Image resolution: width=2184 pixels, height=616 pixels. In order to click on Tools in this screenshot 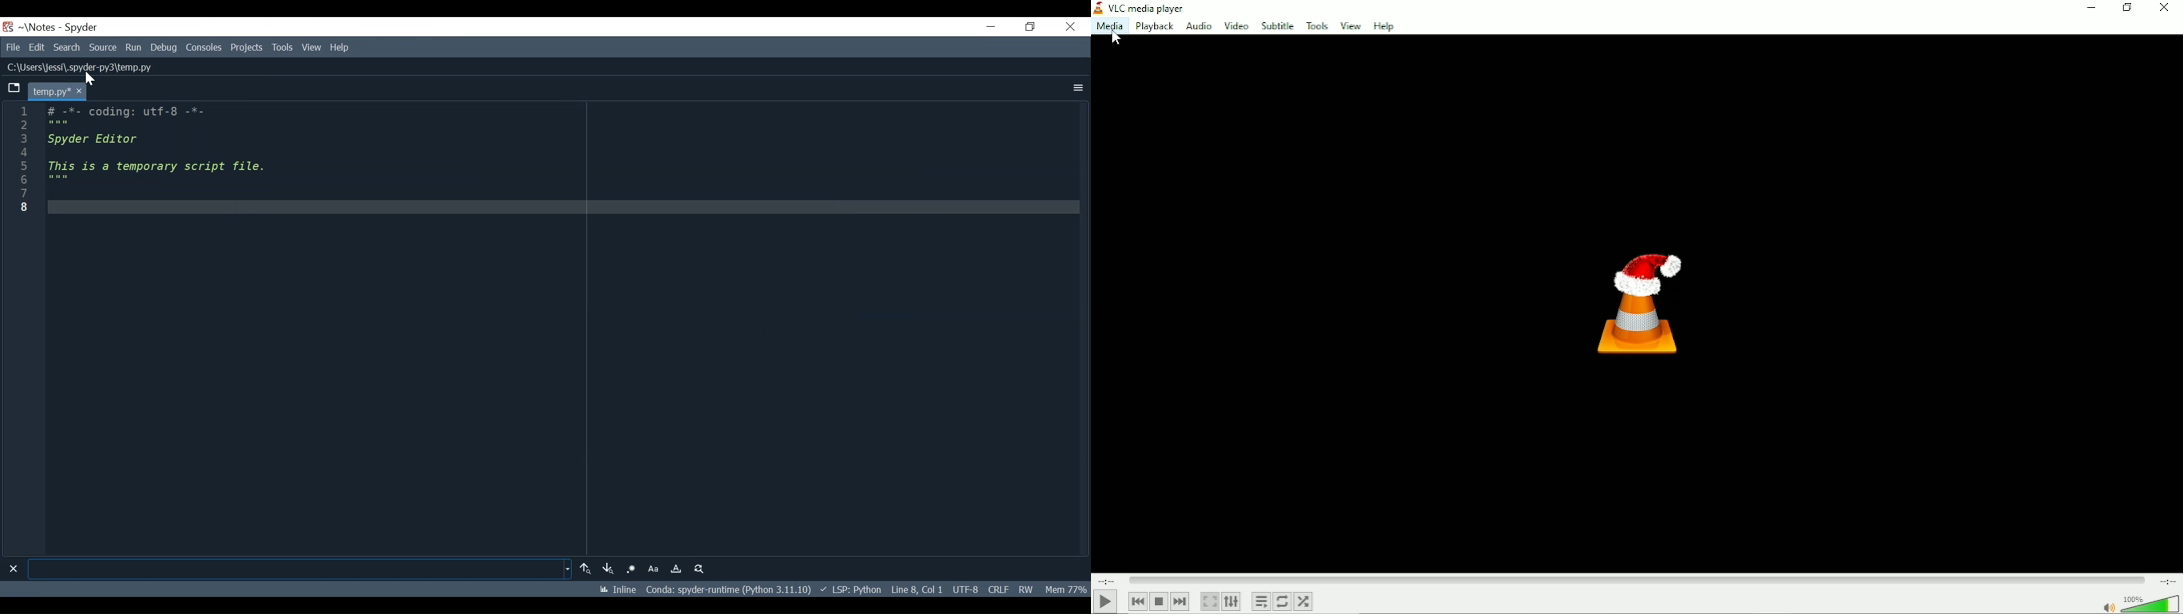, I will do `click(1318, 25)`.